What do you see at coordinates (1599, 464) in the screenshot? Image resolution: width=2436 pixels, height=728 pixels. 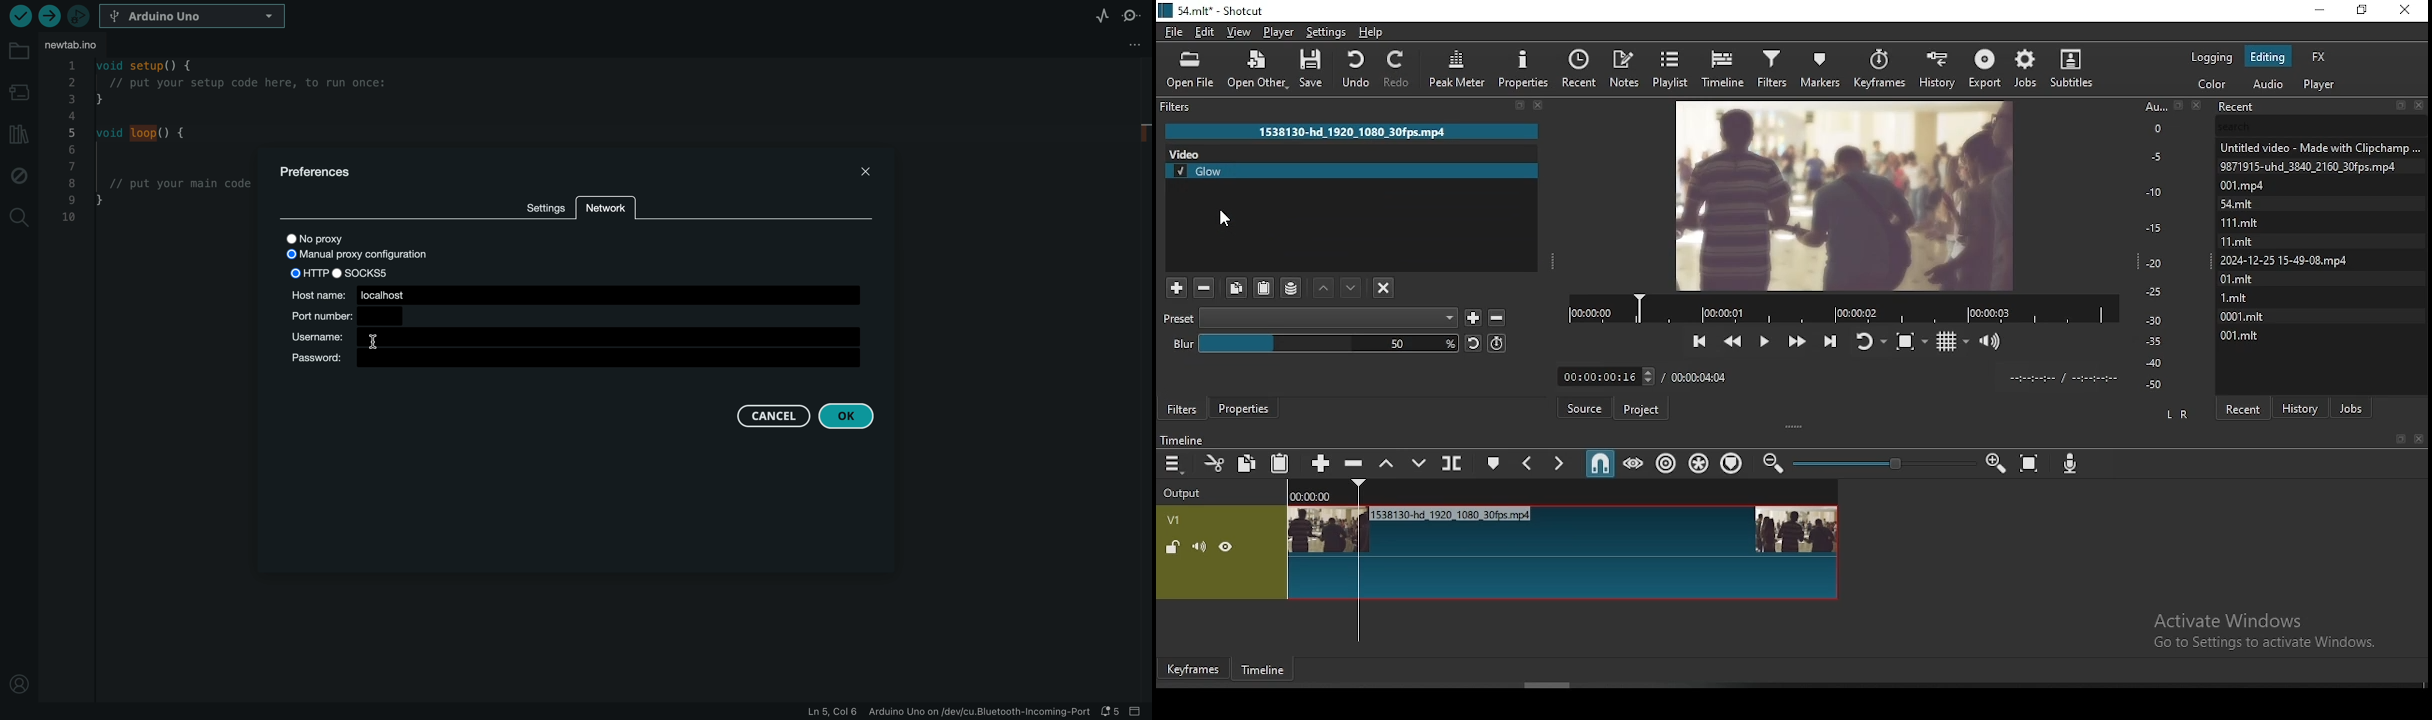 I see `snap` at bounding box center [1599, 464].